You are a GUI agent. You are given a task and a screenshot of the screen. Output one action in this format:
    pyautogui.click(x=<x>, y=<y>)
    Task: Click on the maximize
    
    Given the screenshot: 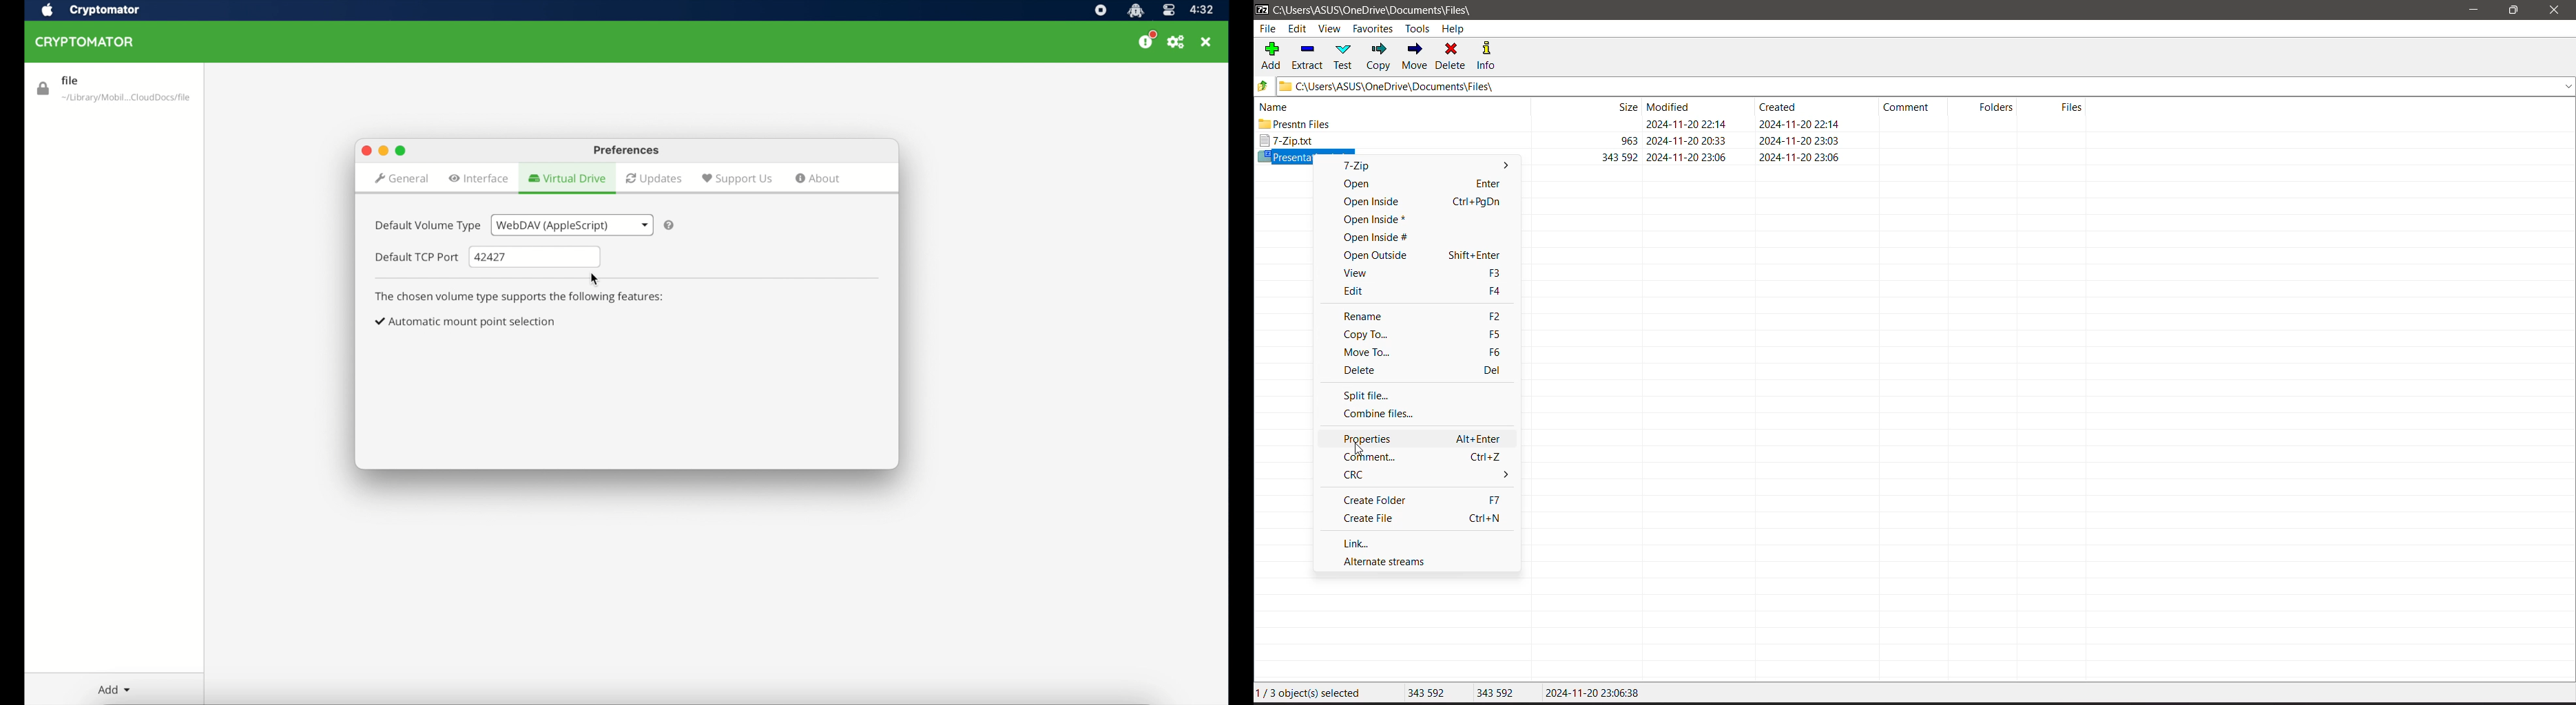 What is the action you would take?
    pyautogui.click(x=402, y=149)
    